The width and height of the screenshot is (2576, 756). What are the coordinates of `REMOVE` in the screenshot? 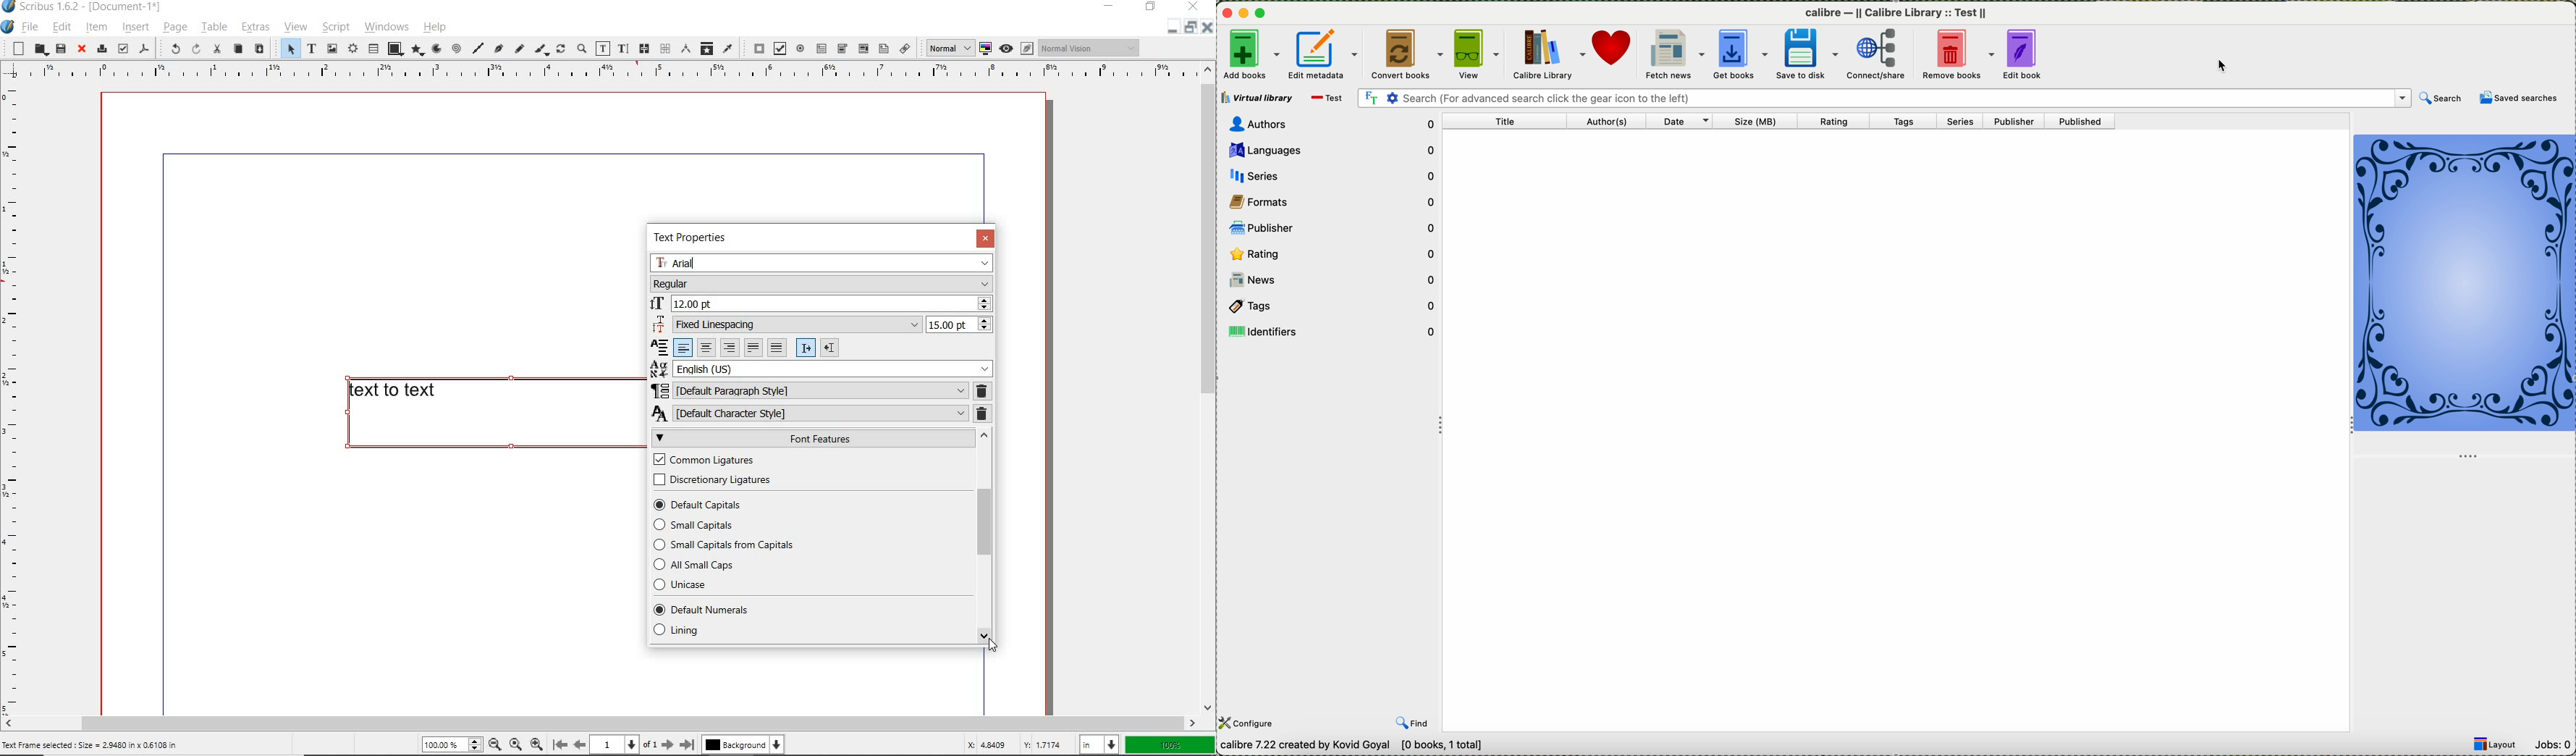 It's located at (983, 403).